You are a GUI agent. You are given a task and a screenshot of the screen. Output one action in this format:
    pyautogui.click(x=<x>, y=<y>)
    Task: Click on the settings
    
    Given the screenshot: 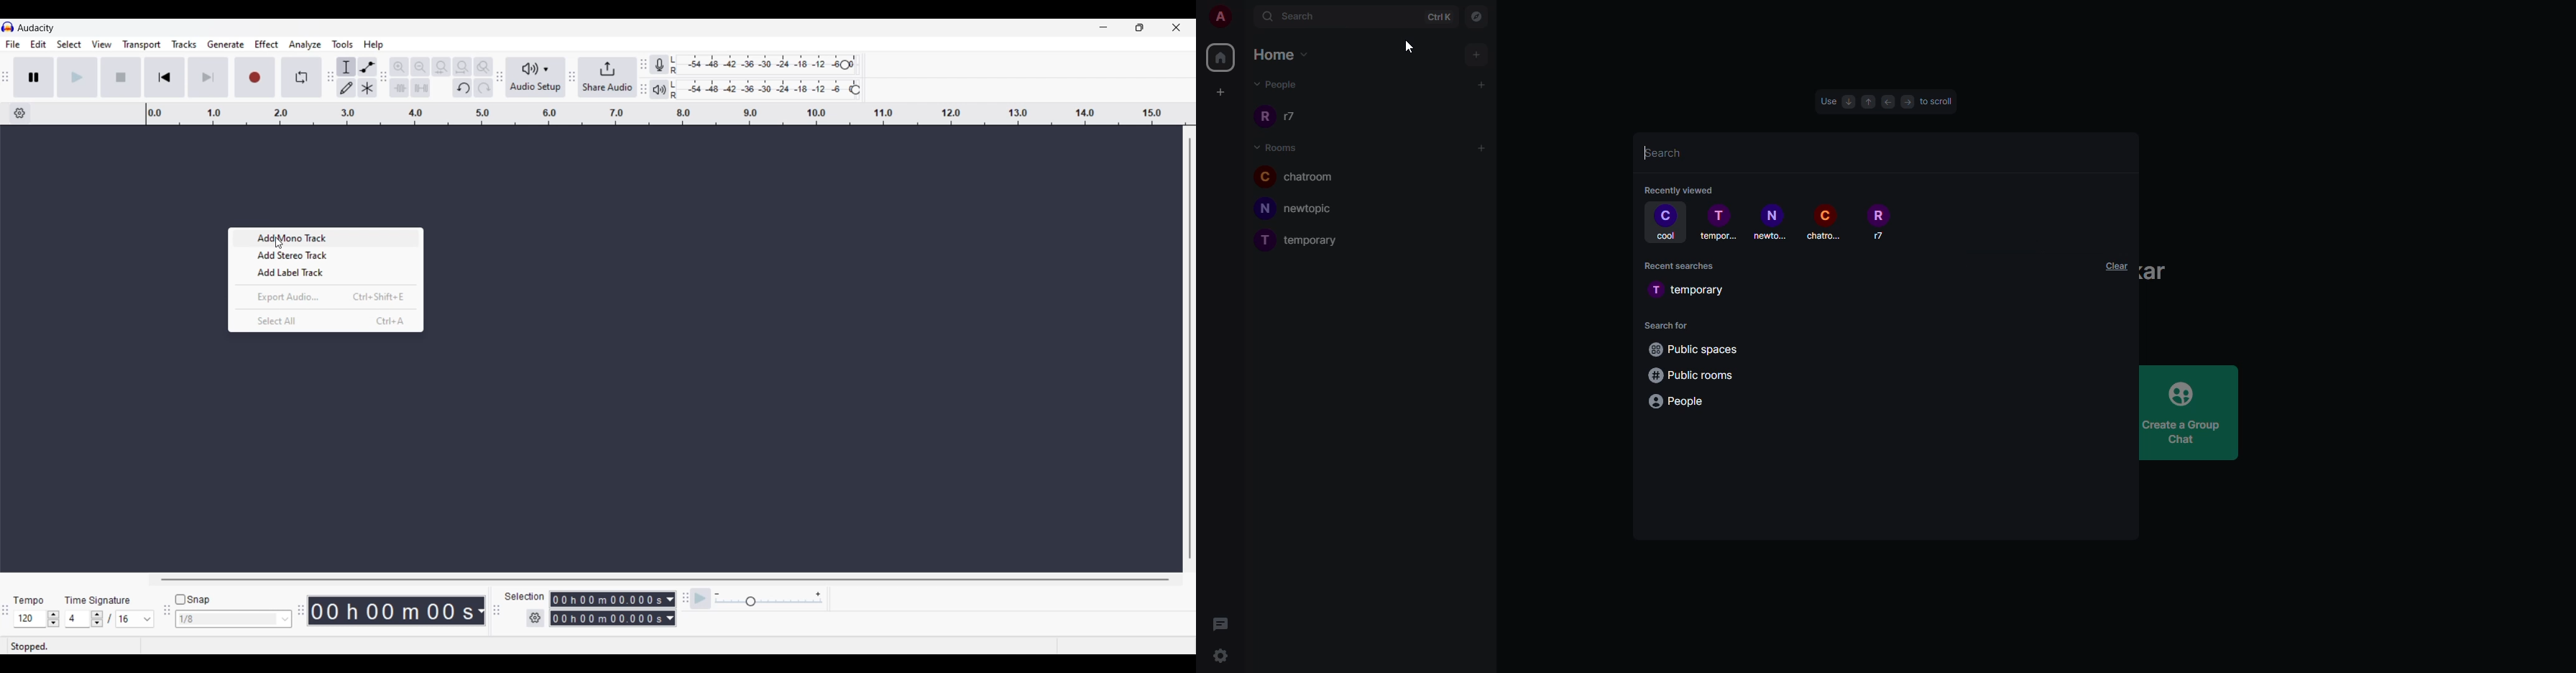 What is the action you would take?
    pyautogui.click(x=1223, y=657)
    